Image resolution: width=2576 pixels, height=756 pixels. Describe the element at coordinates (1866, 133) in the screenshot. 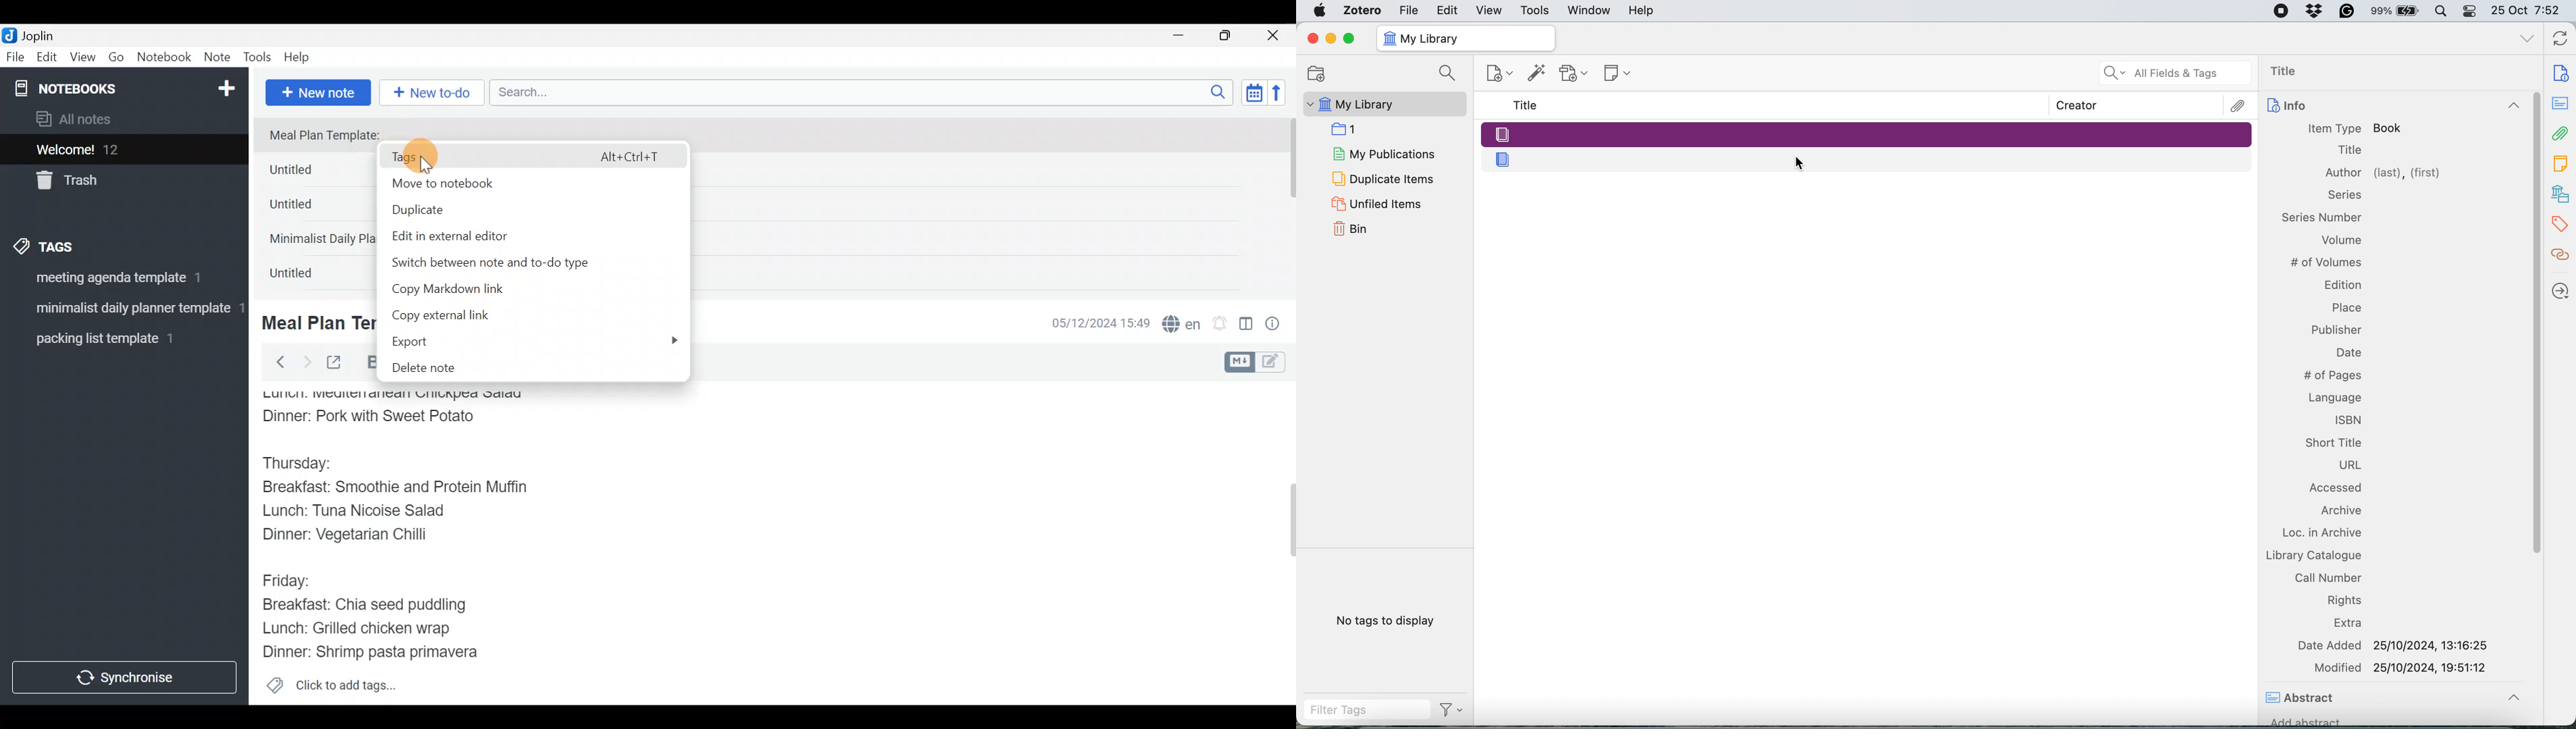

I see `Blank Entry 1 Selected` at that location.